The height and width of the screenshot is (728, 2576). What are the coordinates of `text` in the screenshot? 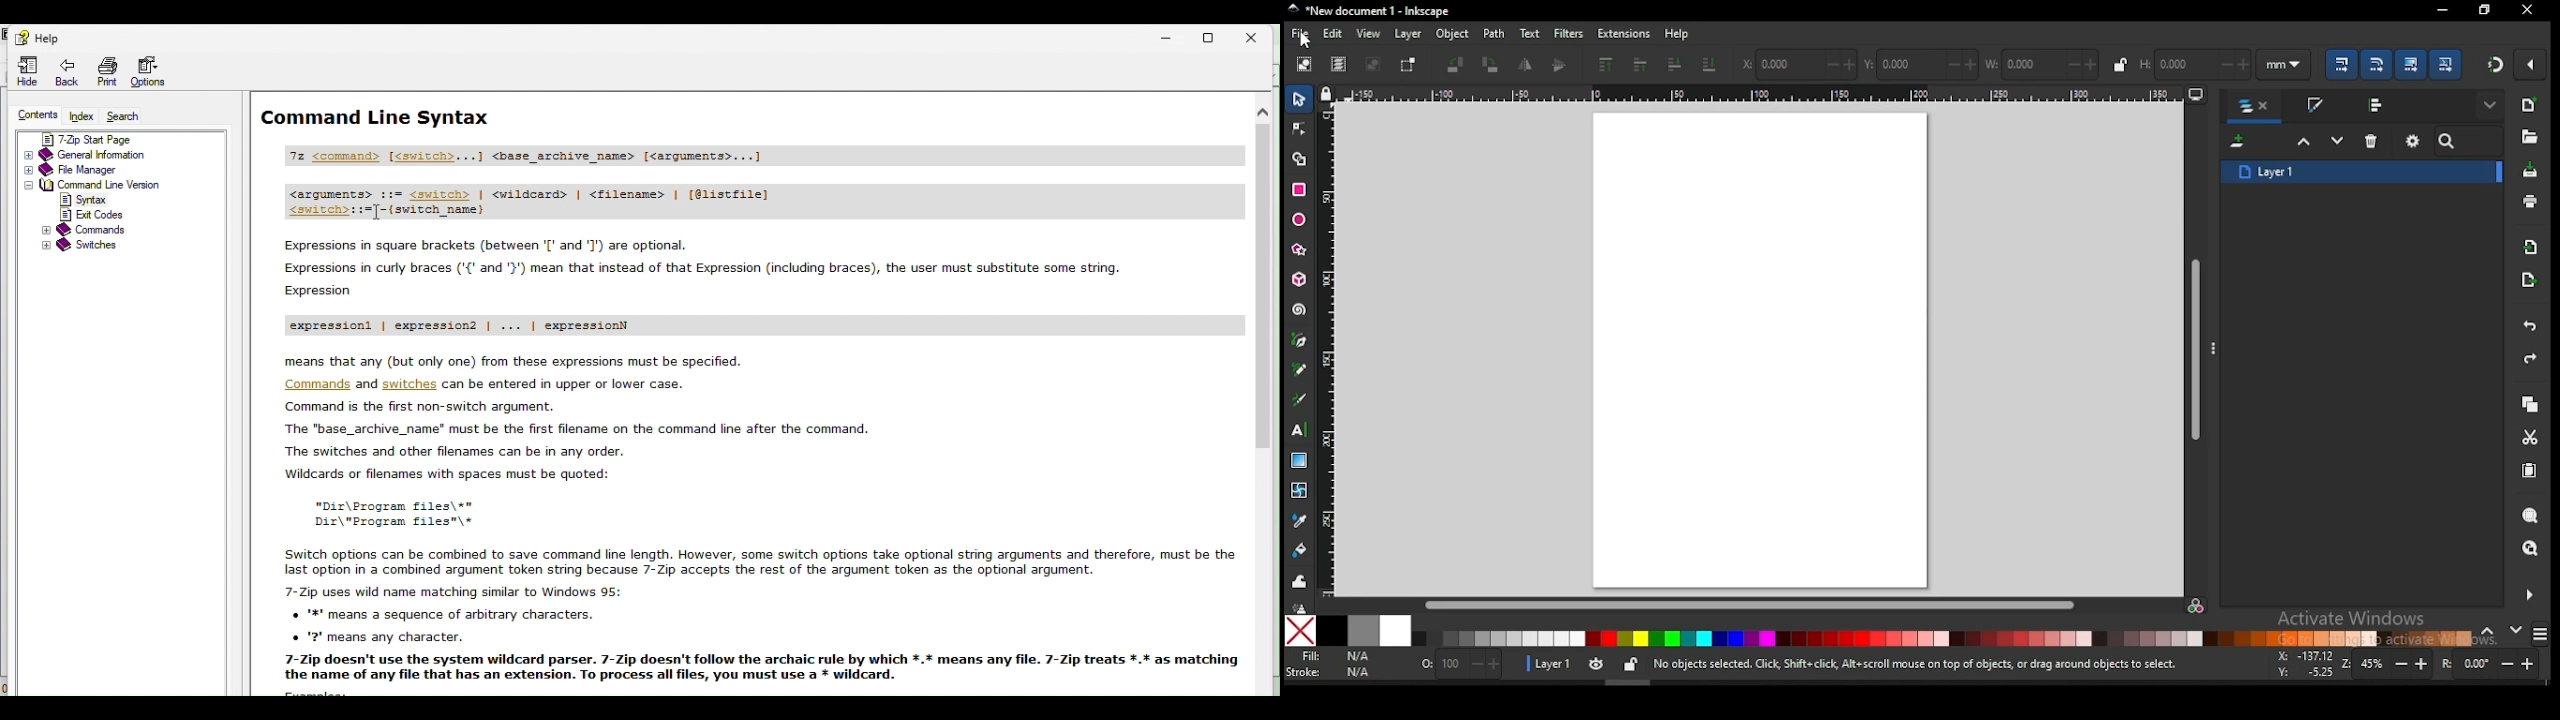 It's located at (628, 196).